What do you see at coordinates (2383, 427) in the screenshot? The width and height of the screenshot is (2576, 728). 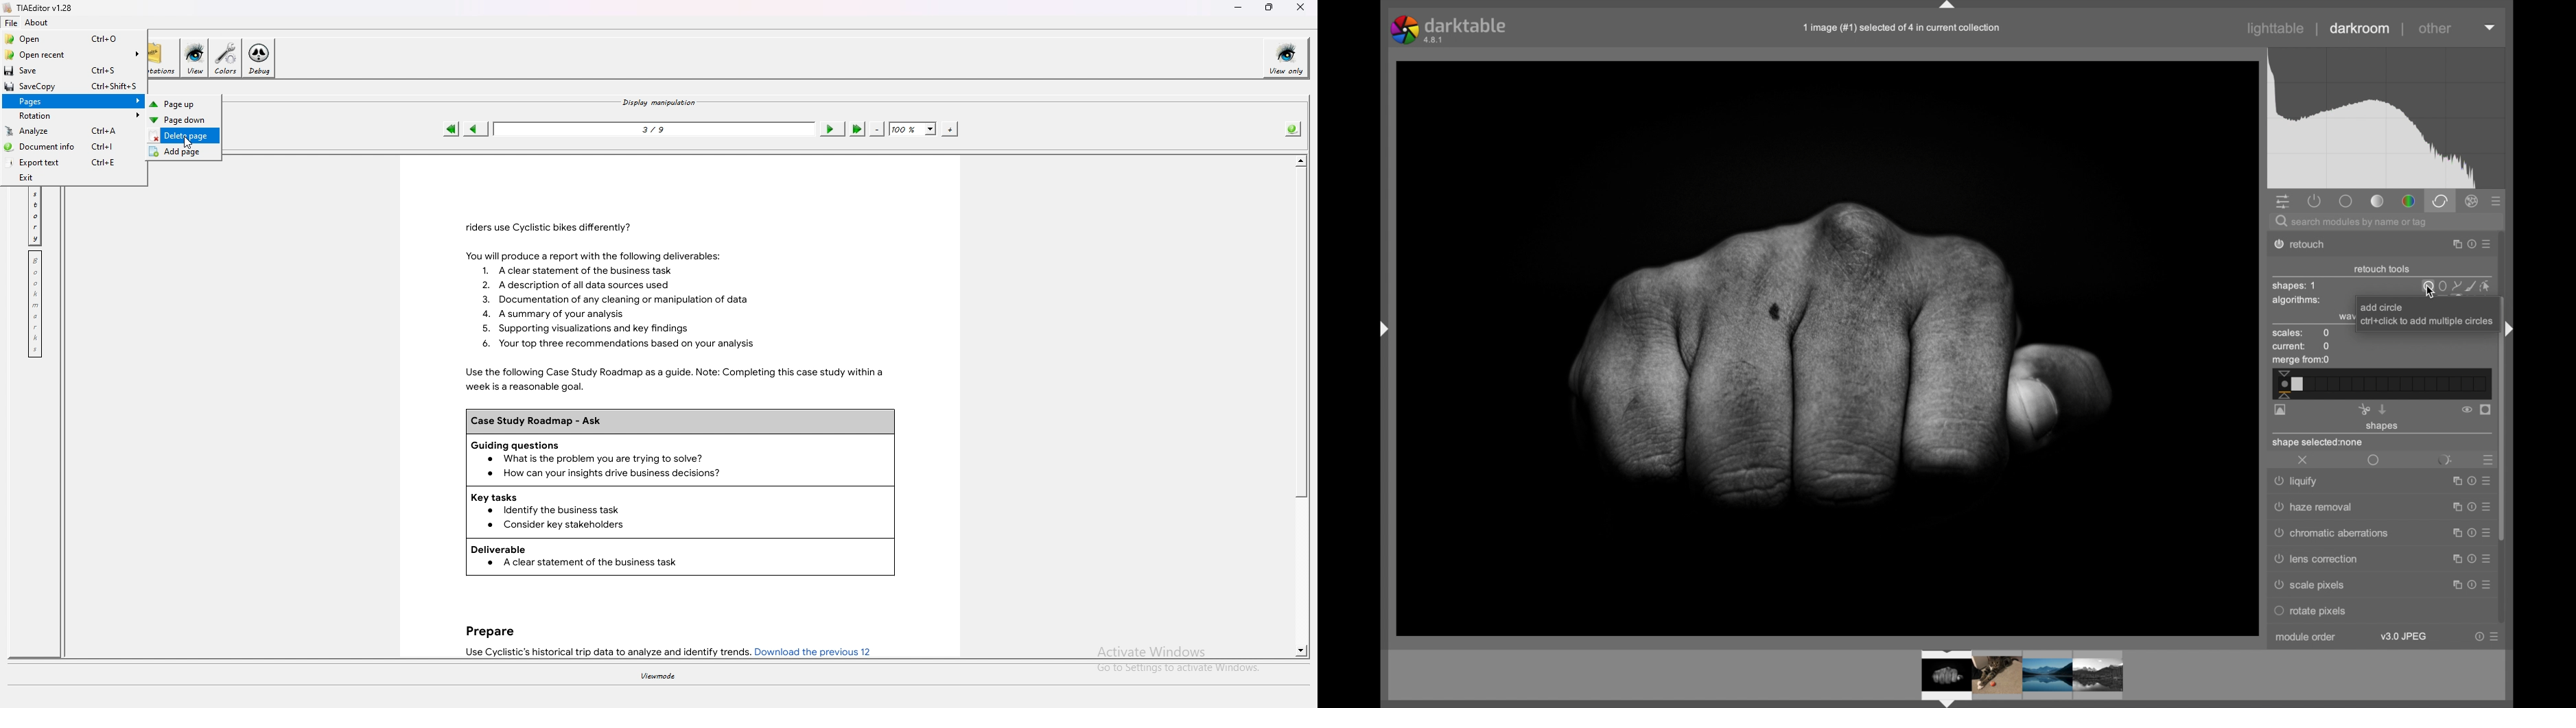 I see `shapes` at bounding box center [2383, 427].